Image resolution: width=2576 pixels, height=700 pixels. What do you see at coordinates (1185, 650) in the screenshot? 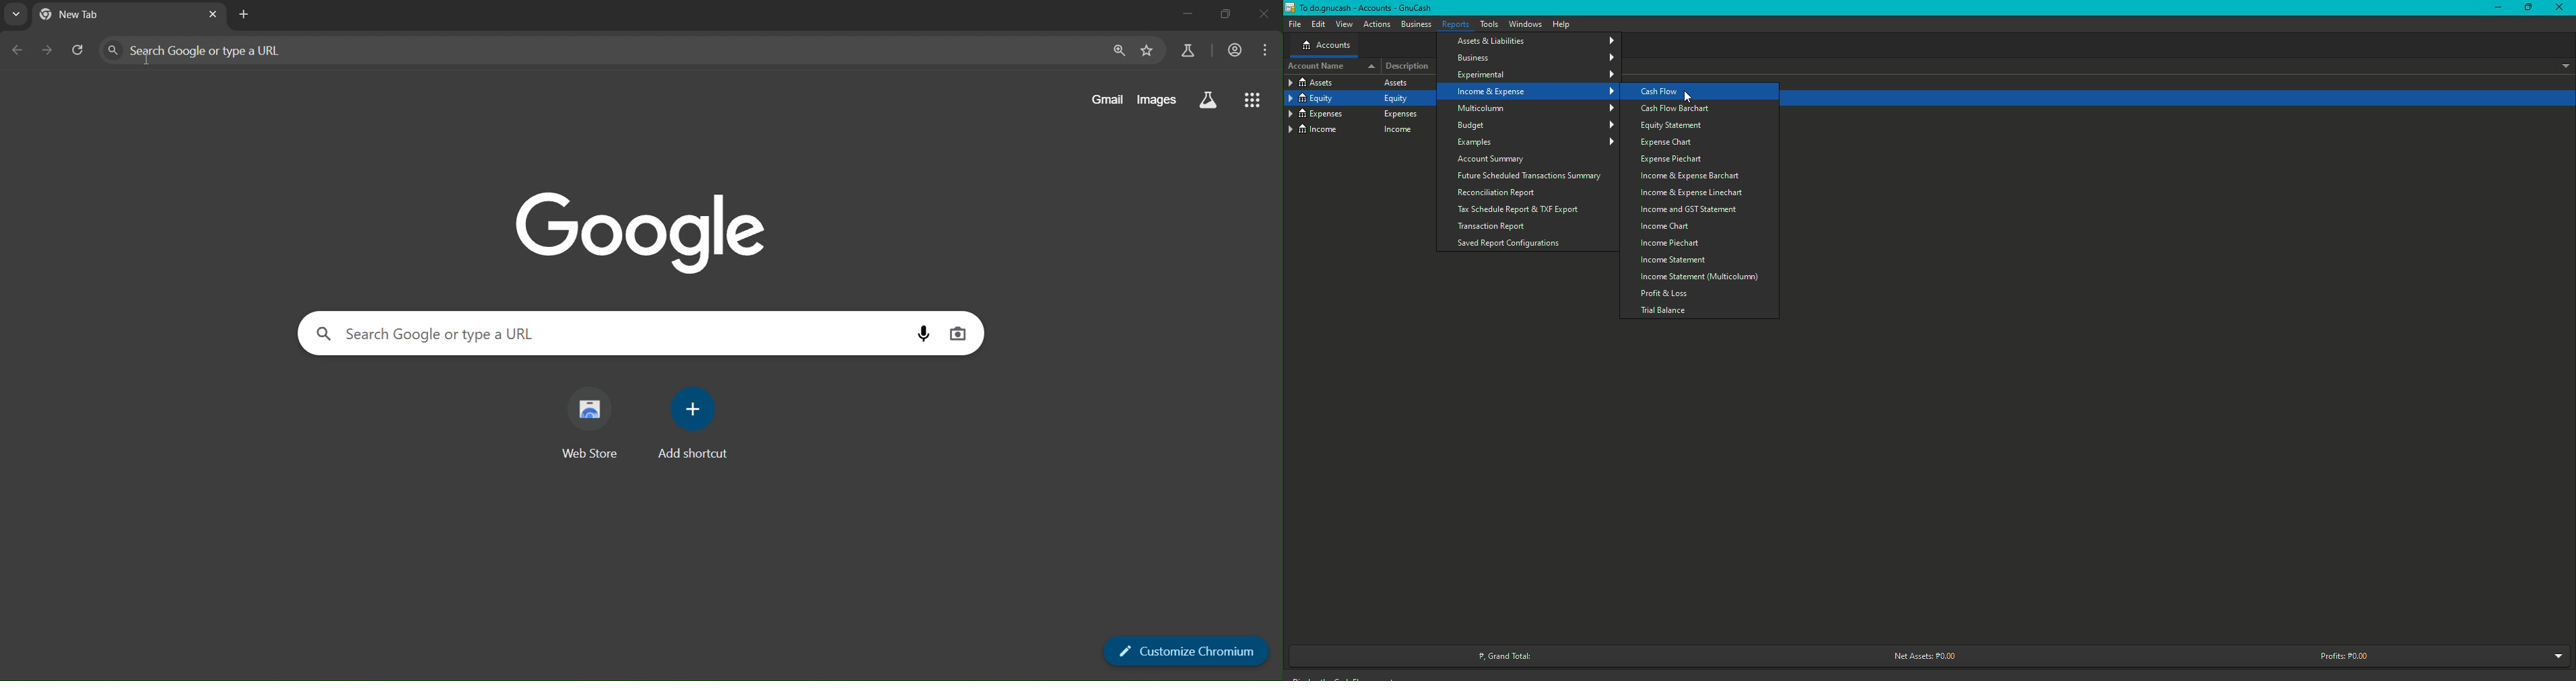
I see `customize chromium` at bounding box center [1185, 650].